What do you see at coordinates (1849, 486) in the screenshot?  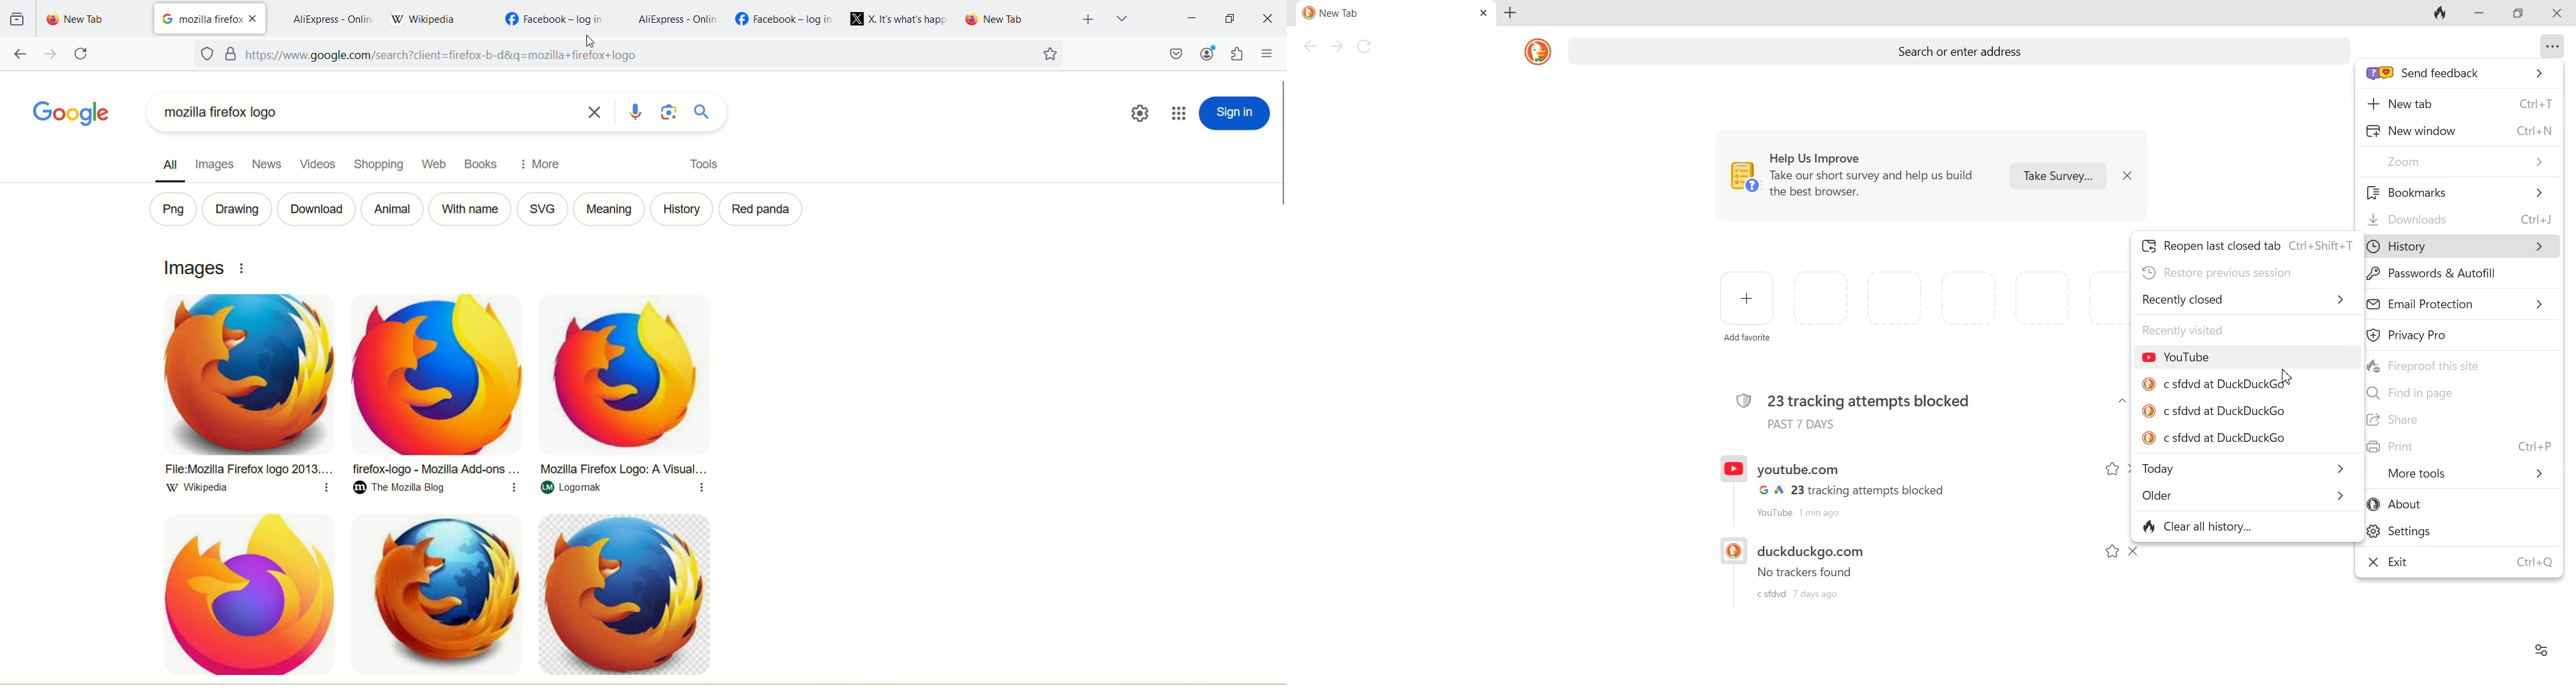 I see `Recent History` at bounding box center [1849, 486].